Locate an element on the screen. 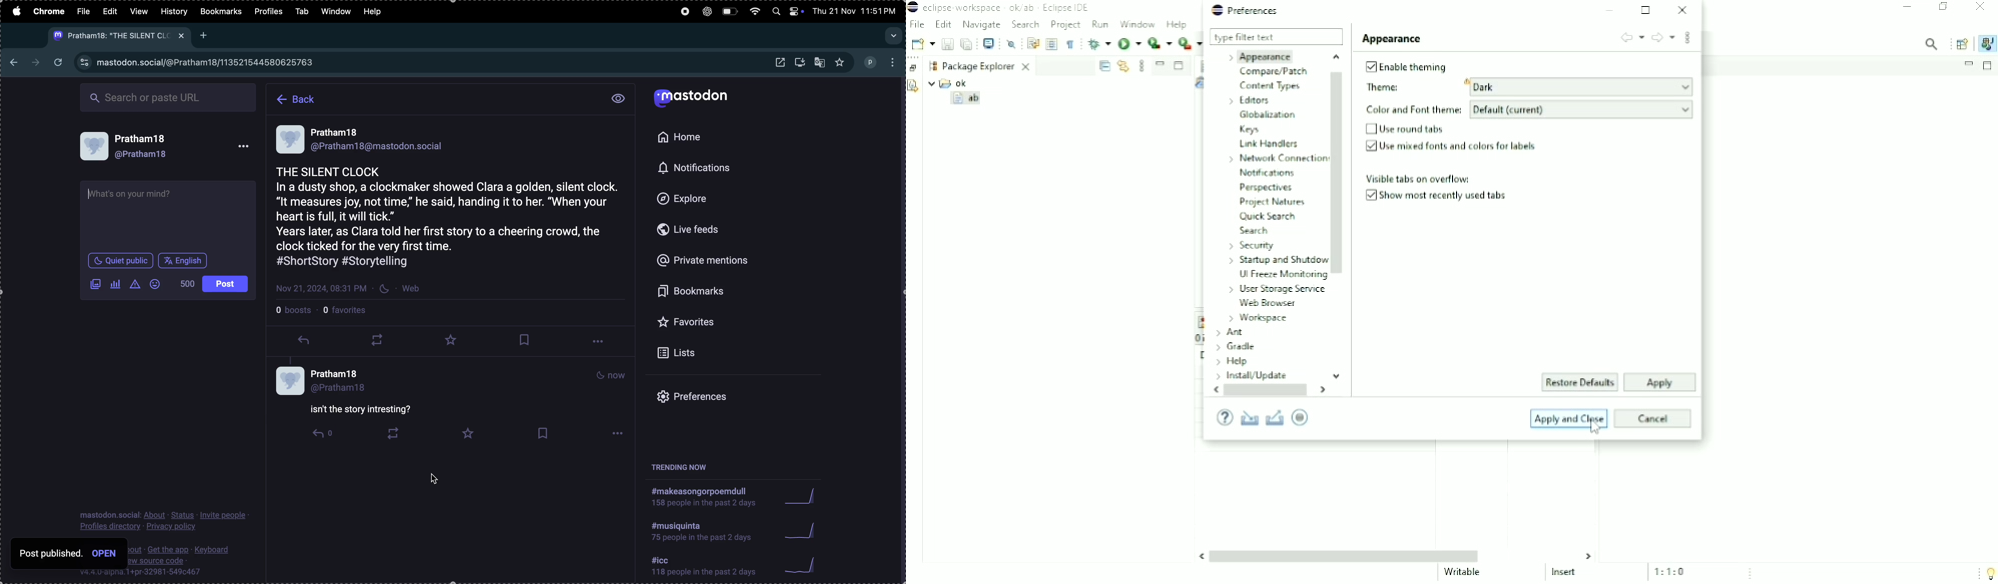 The image size is (2016, 588). pole is located at coordinates (116, 285).